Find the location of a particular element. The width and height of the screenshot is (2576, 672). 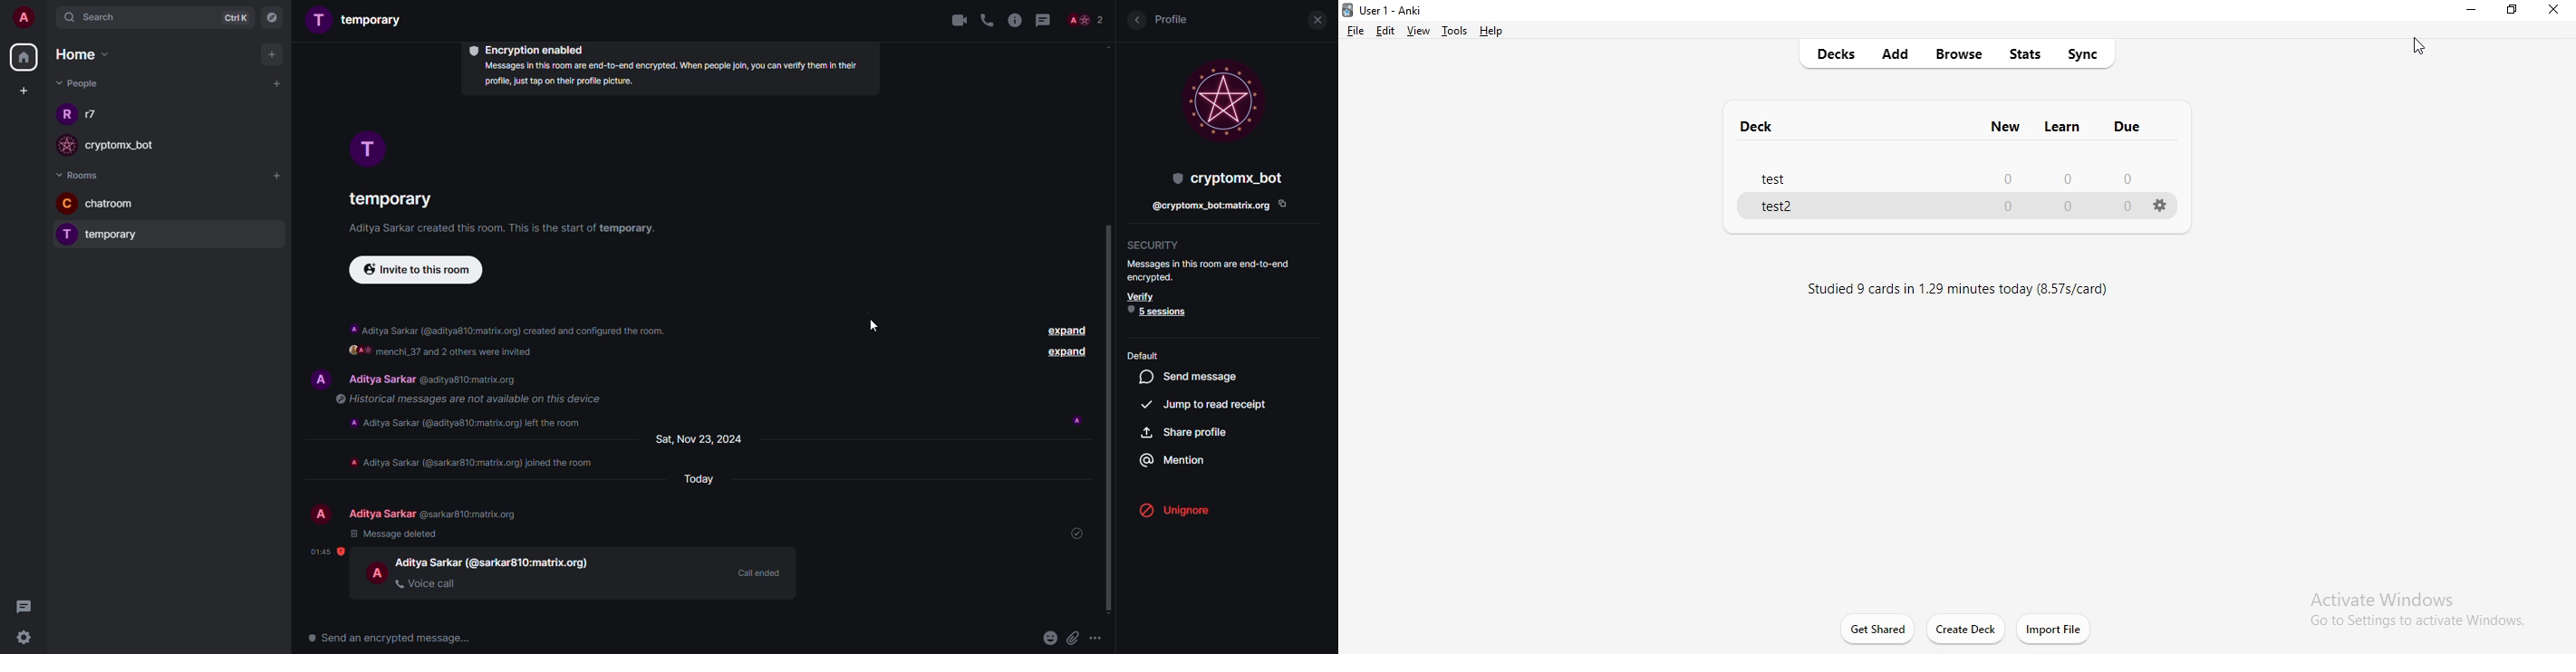

profile is located at coordinates (322, 515).